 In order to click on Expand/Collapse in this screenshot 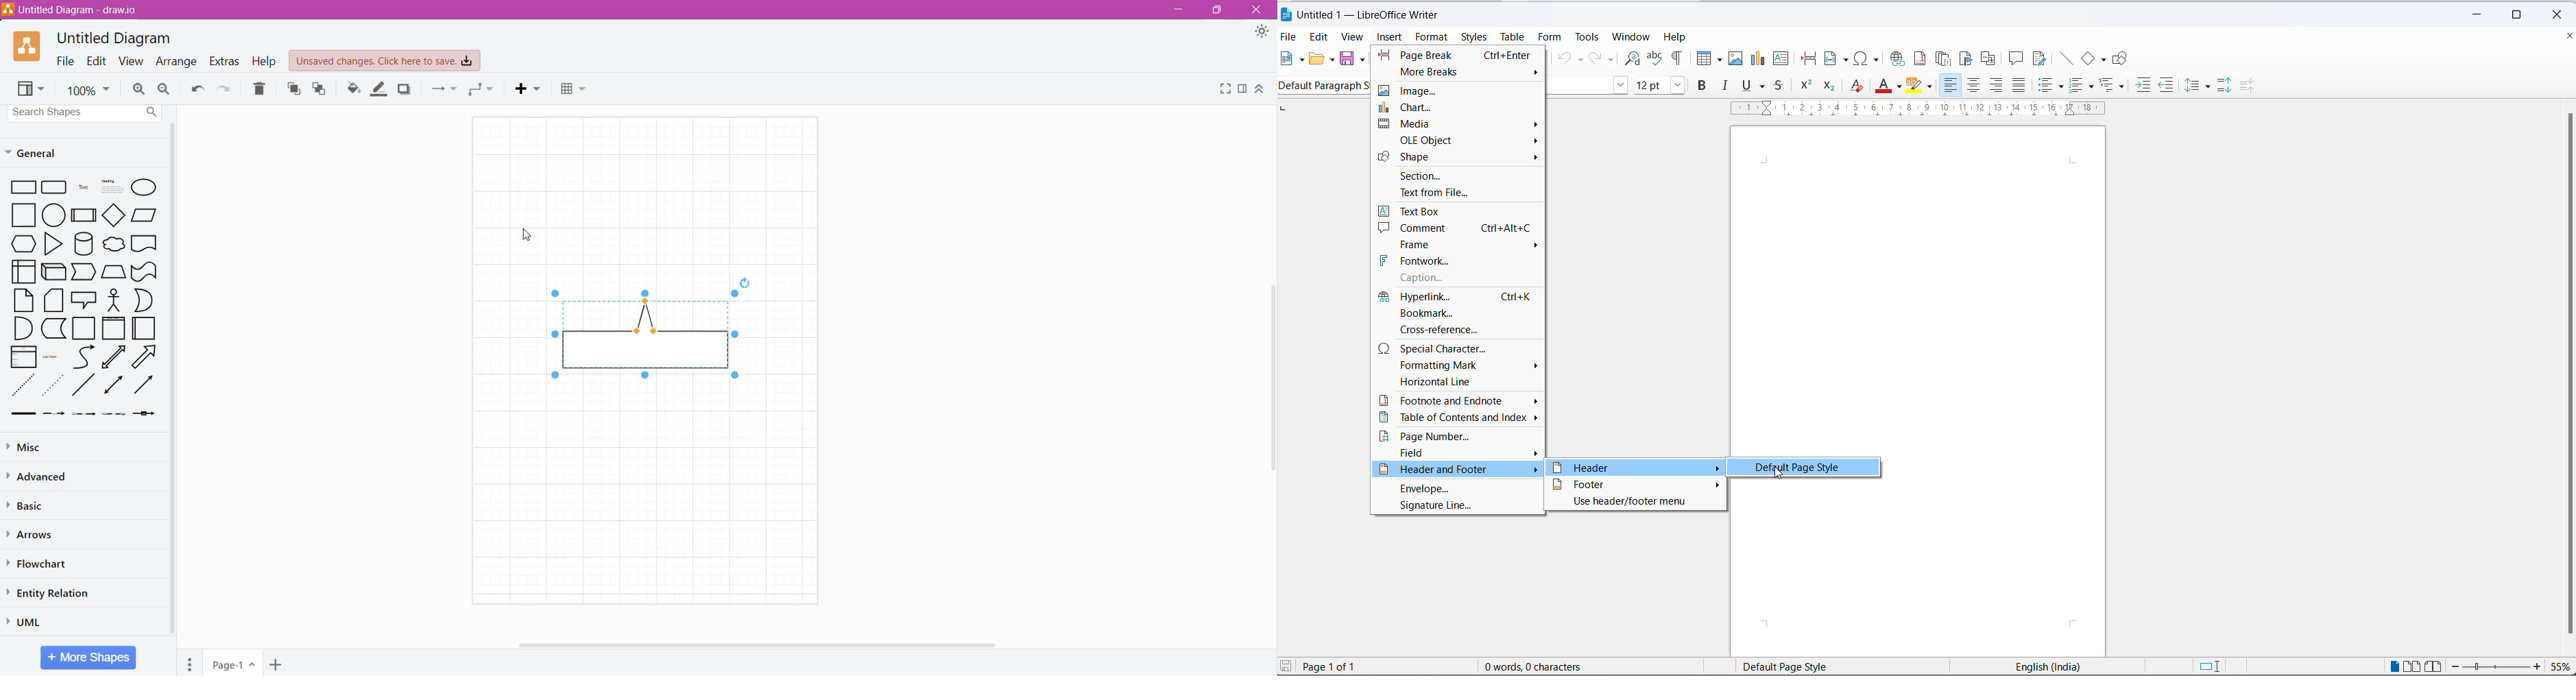, I will do `click(1260, 89)`.